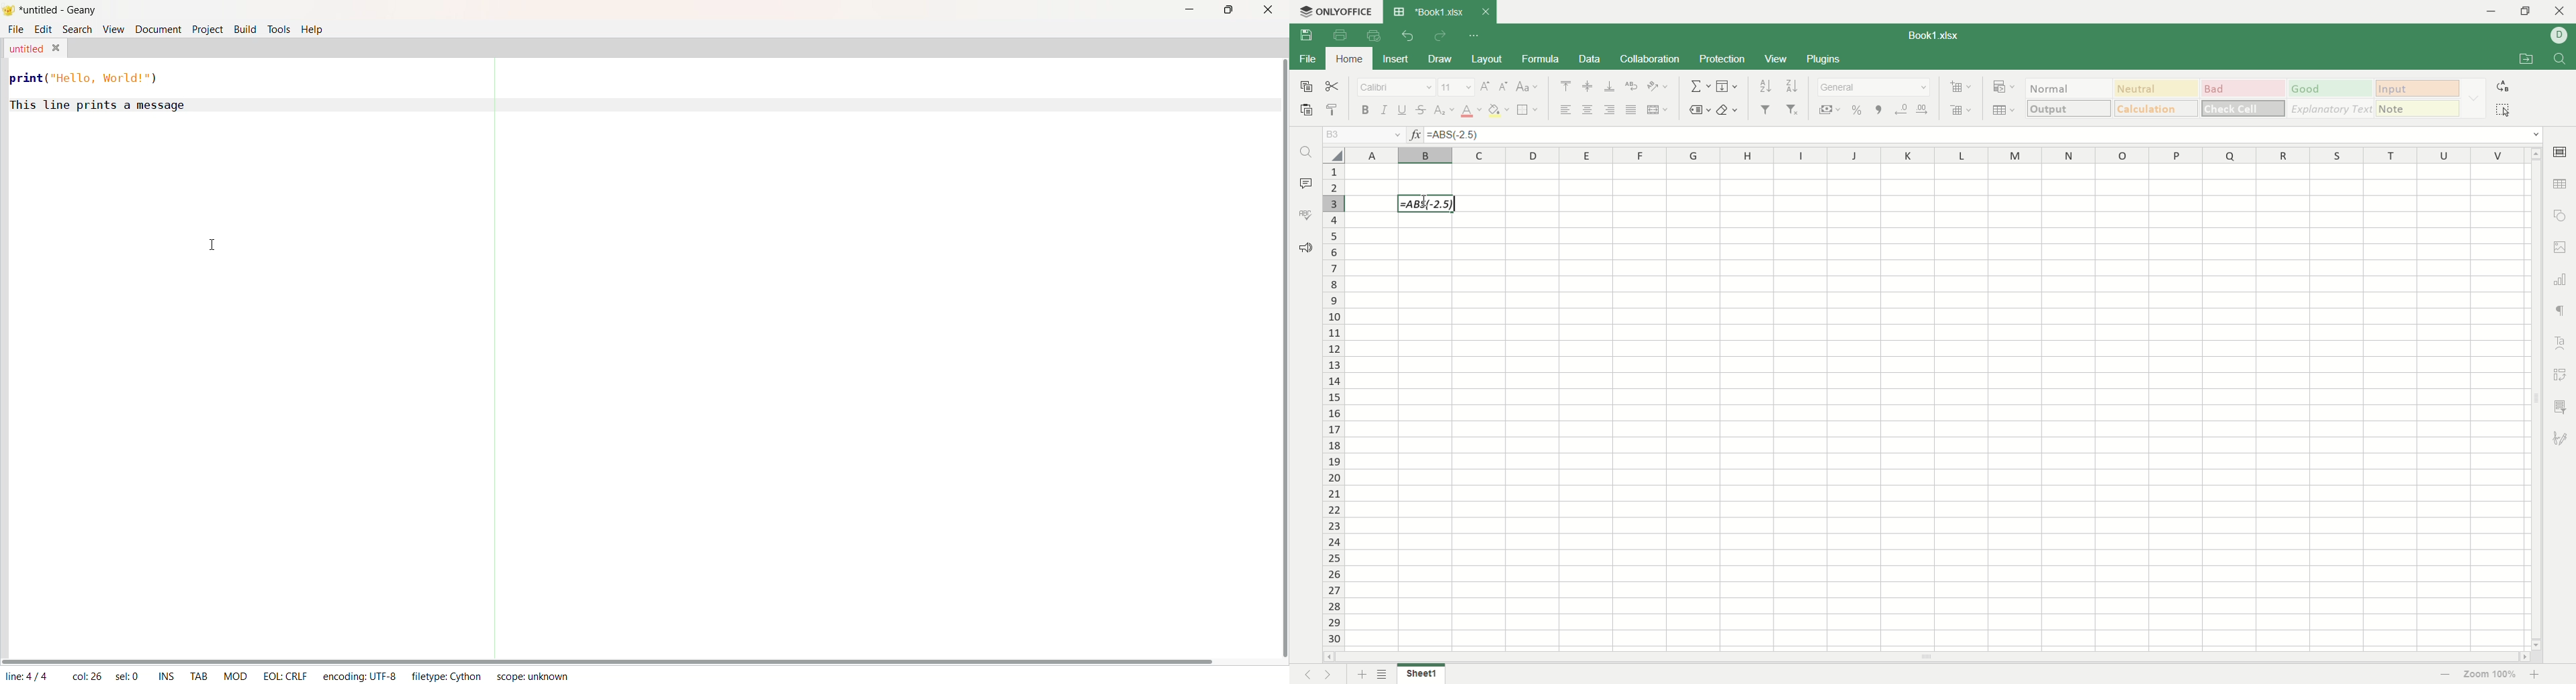 The image size is (2576, 700). Describe the element at coordinates (2529, 13) in the screenshot. I see `maximize` at that location.